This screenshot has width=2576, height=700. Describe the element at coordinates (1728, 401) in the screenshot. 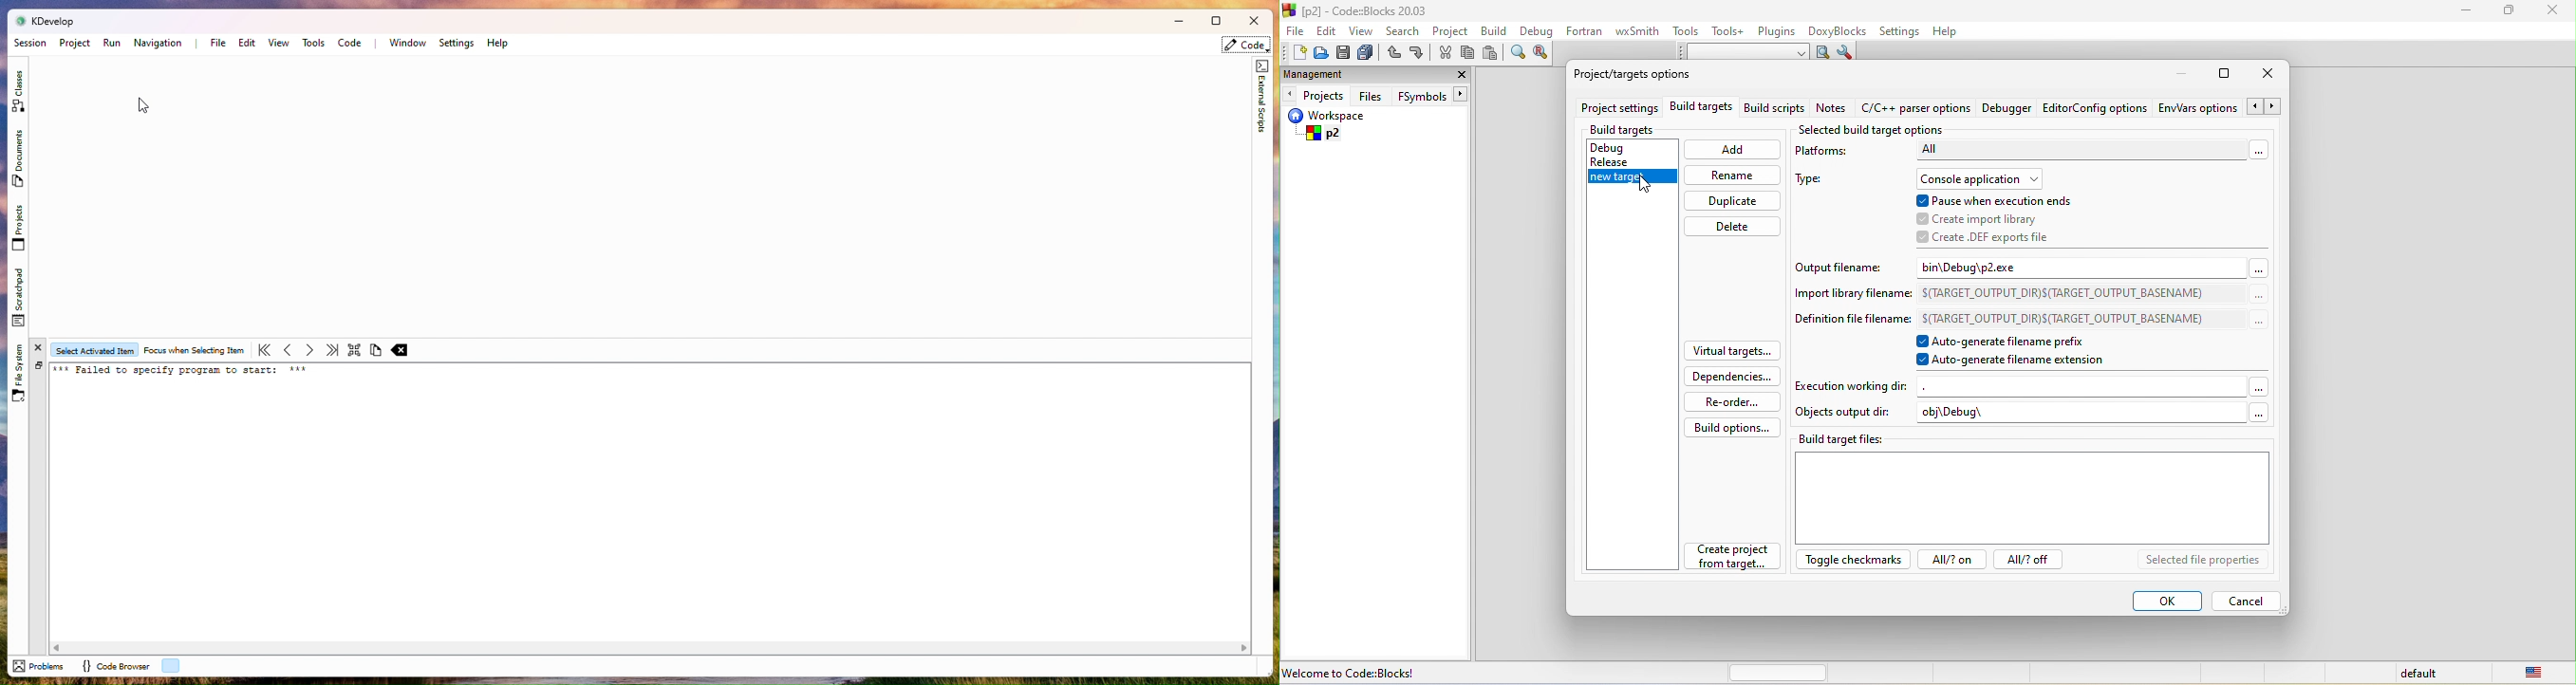

I see `re order` at that location.